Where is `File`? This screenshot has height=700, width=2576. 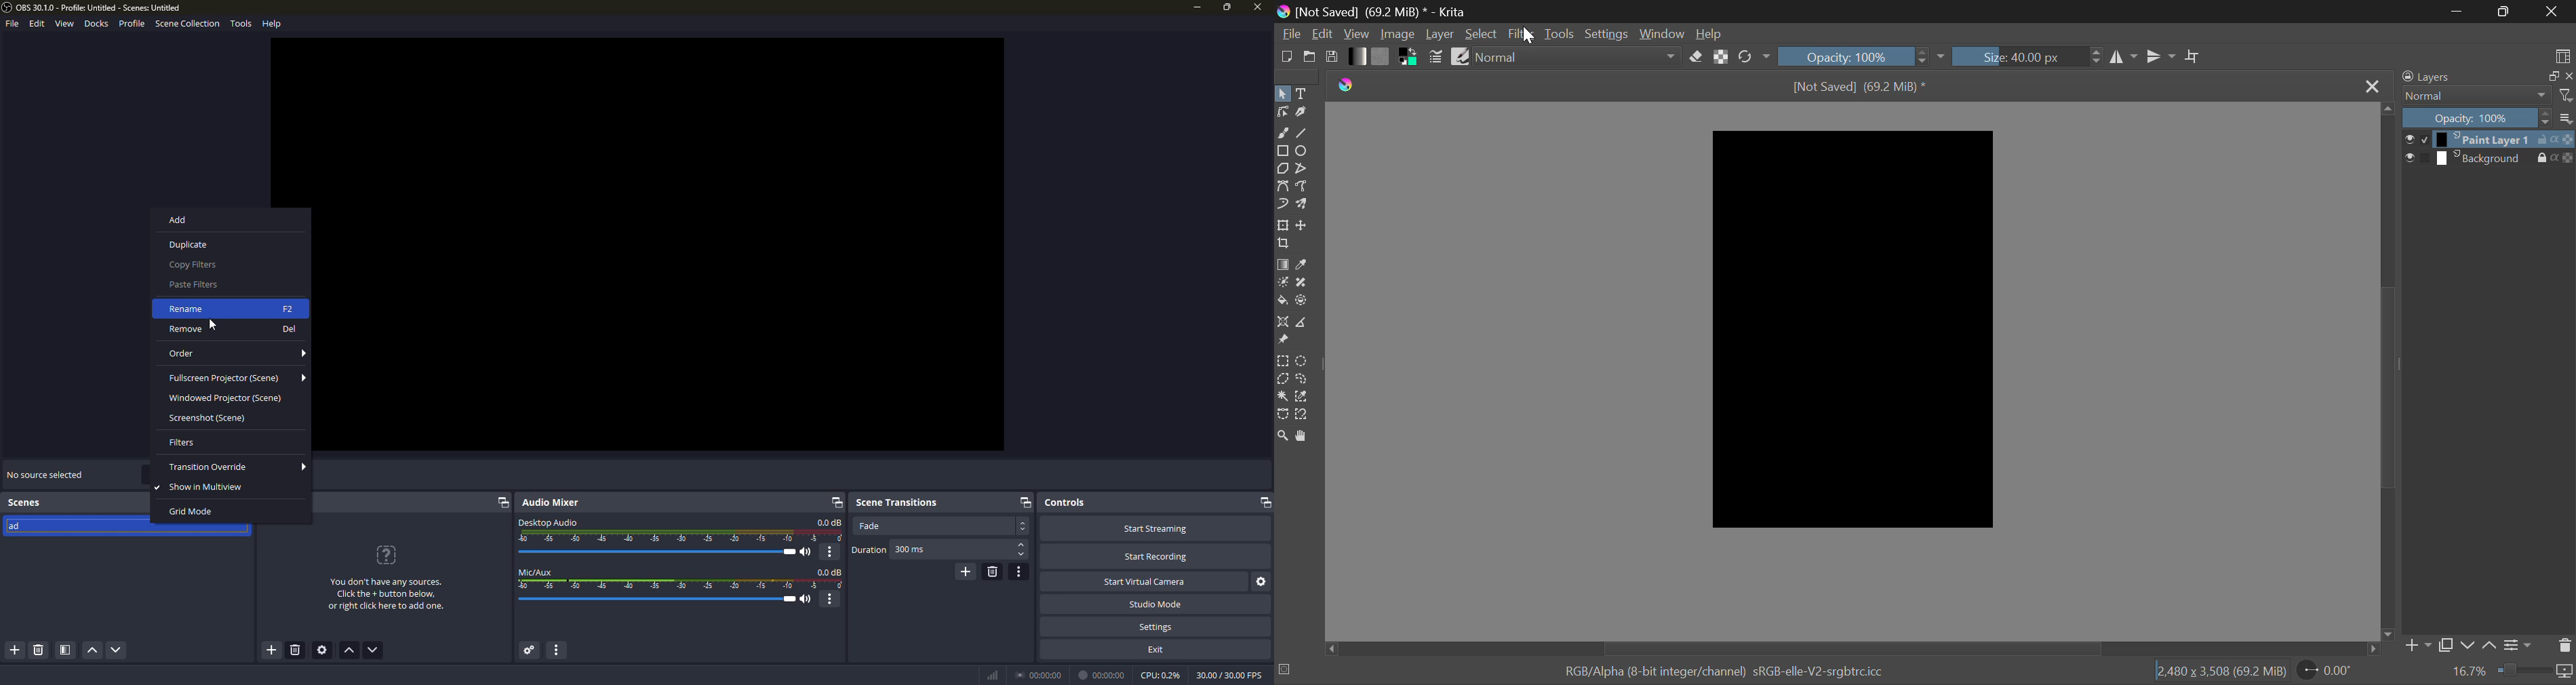 File is located at coordinates (1290, 35).